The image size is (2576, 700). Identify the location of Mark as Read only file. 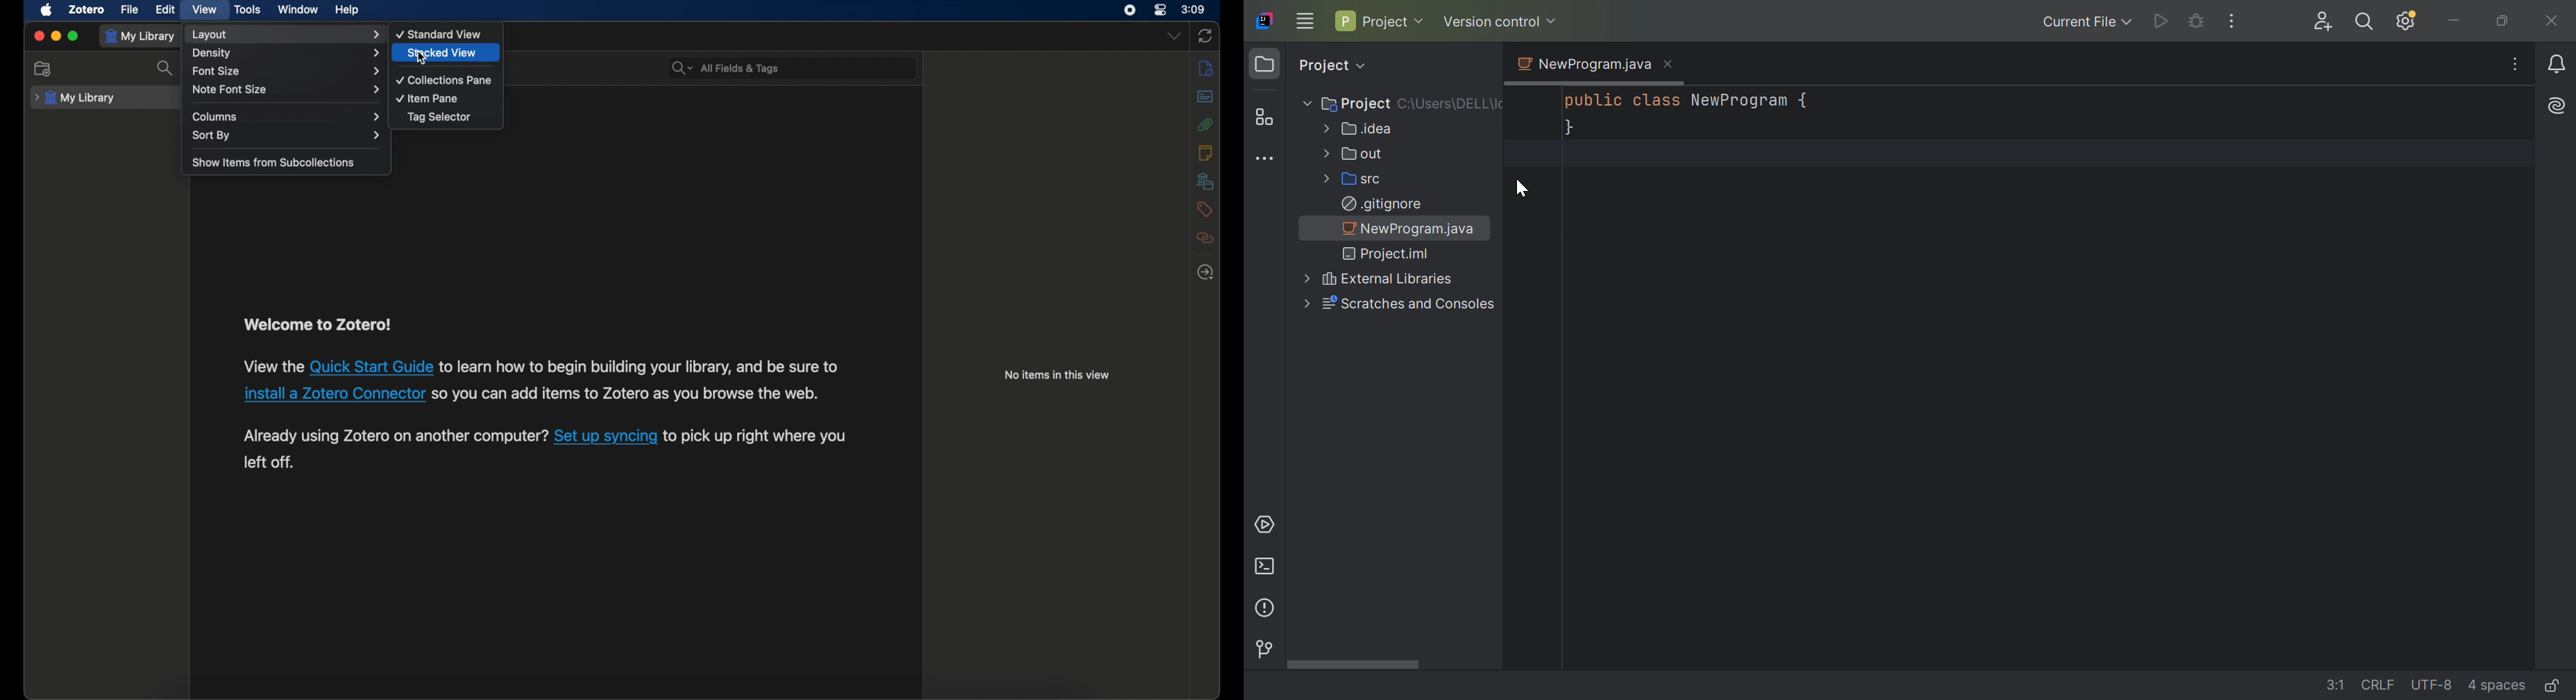
(2553, 683).